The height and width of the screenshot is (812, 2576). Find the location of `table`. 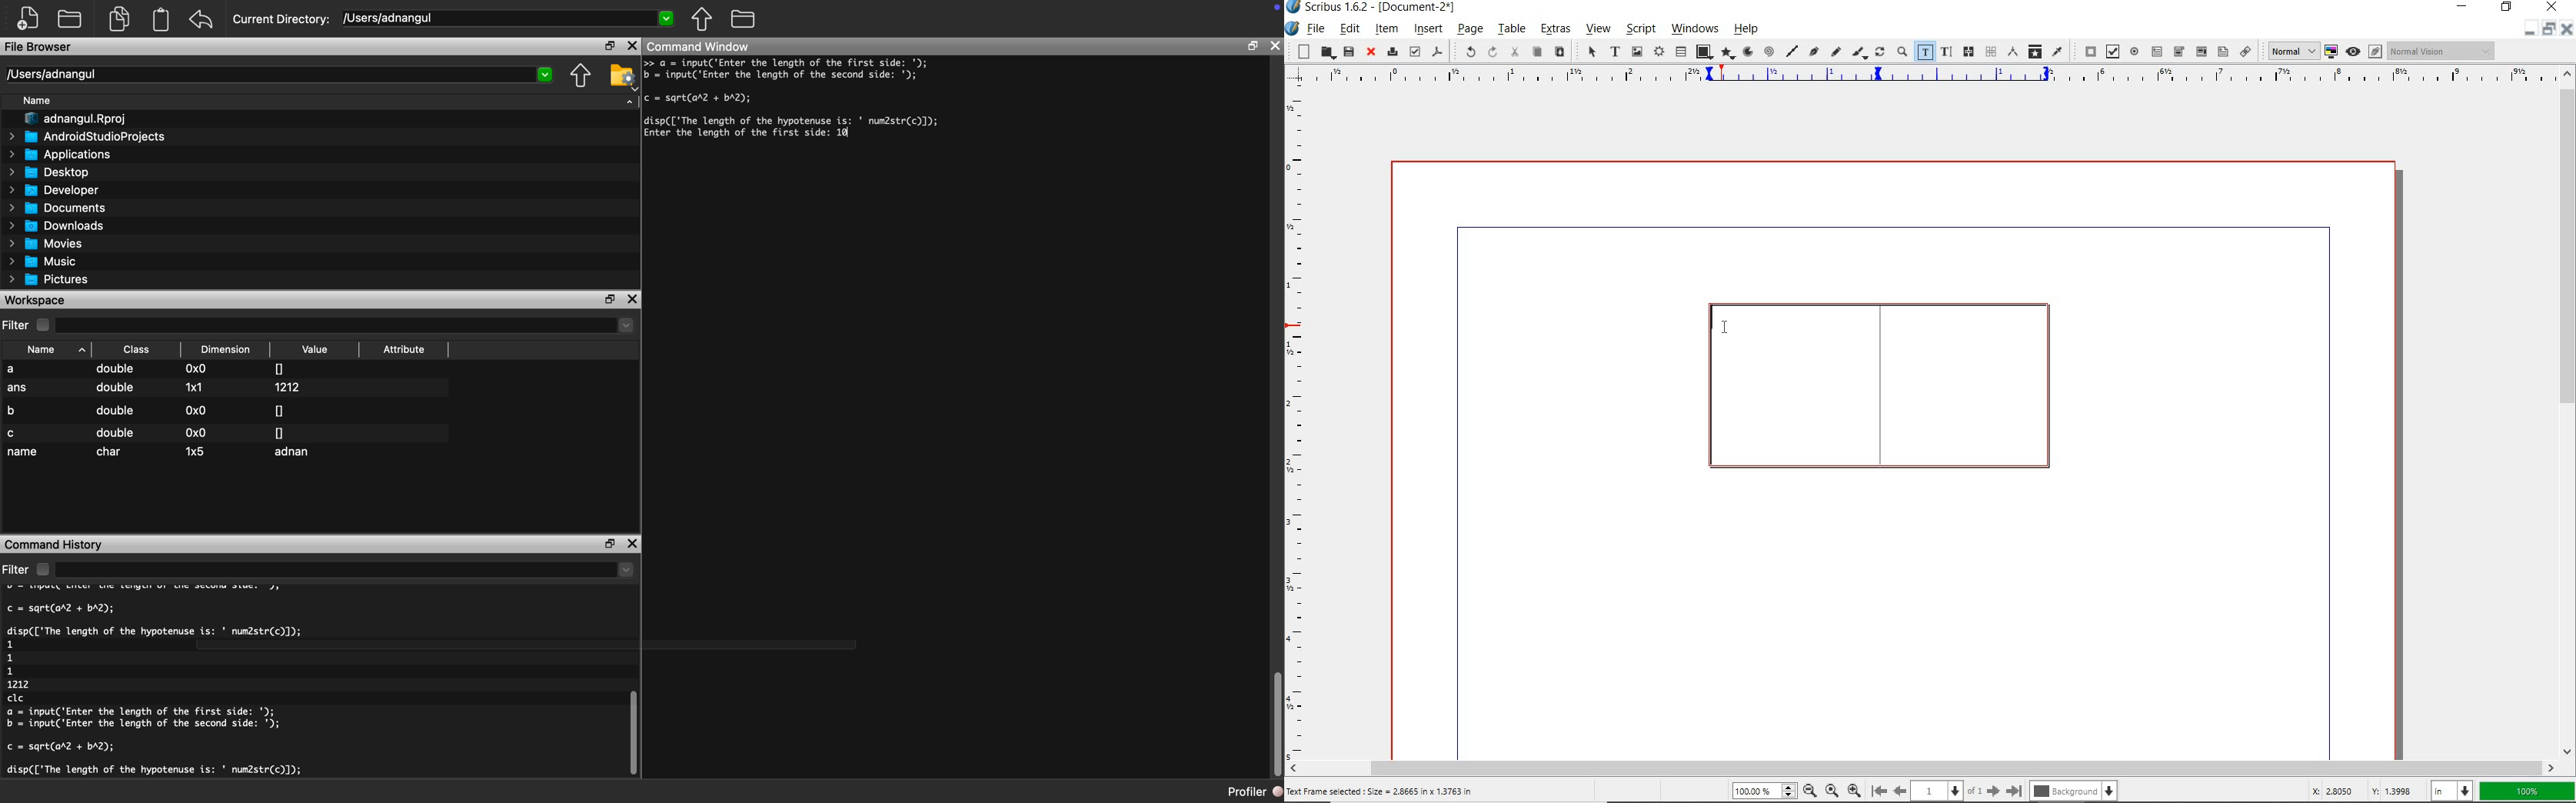

table is located at coordinates (1509, 29).